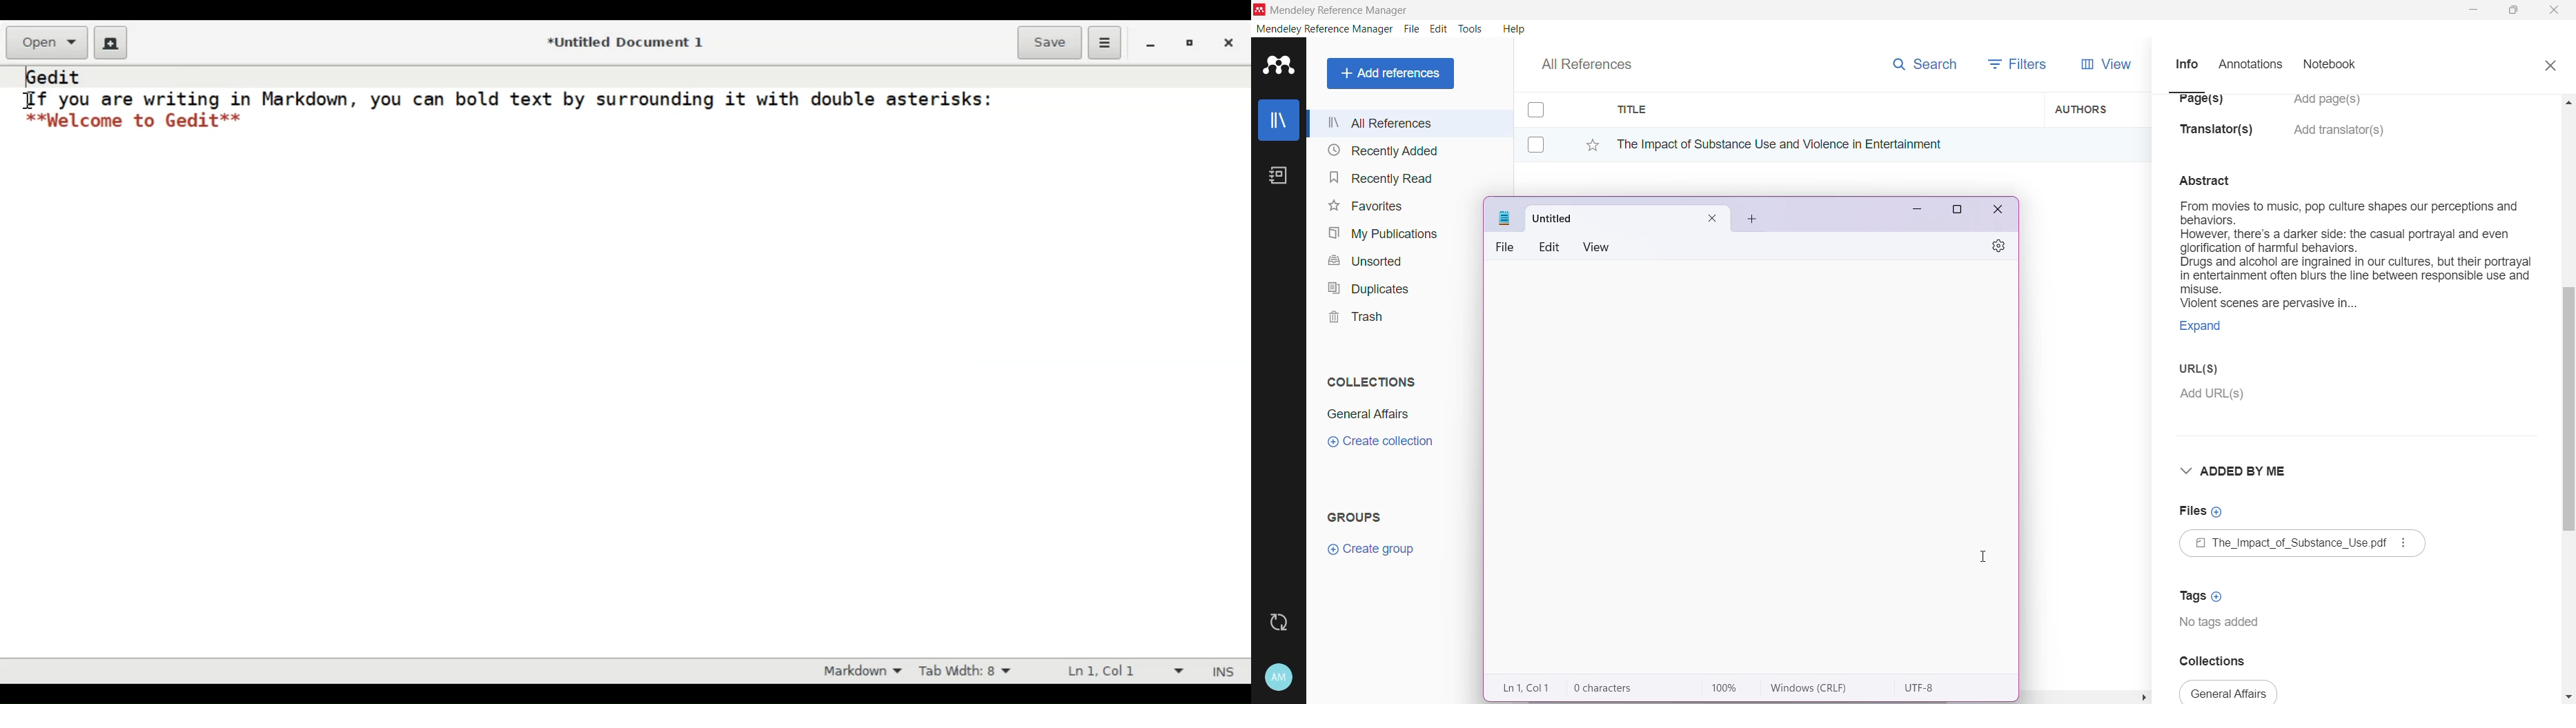 The image size is (2576, 728). I want to click on Add References, so click(1393, 73).